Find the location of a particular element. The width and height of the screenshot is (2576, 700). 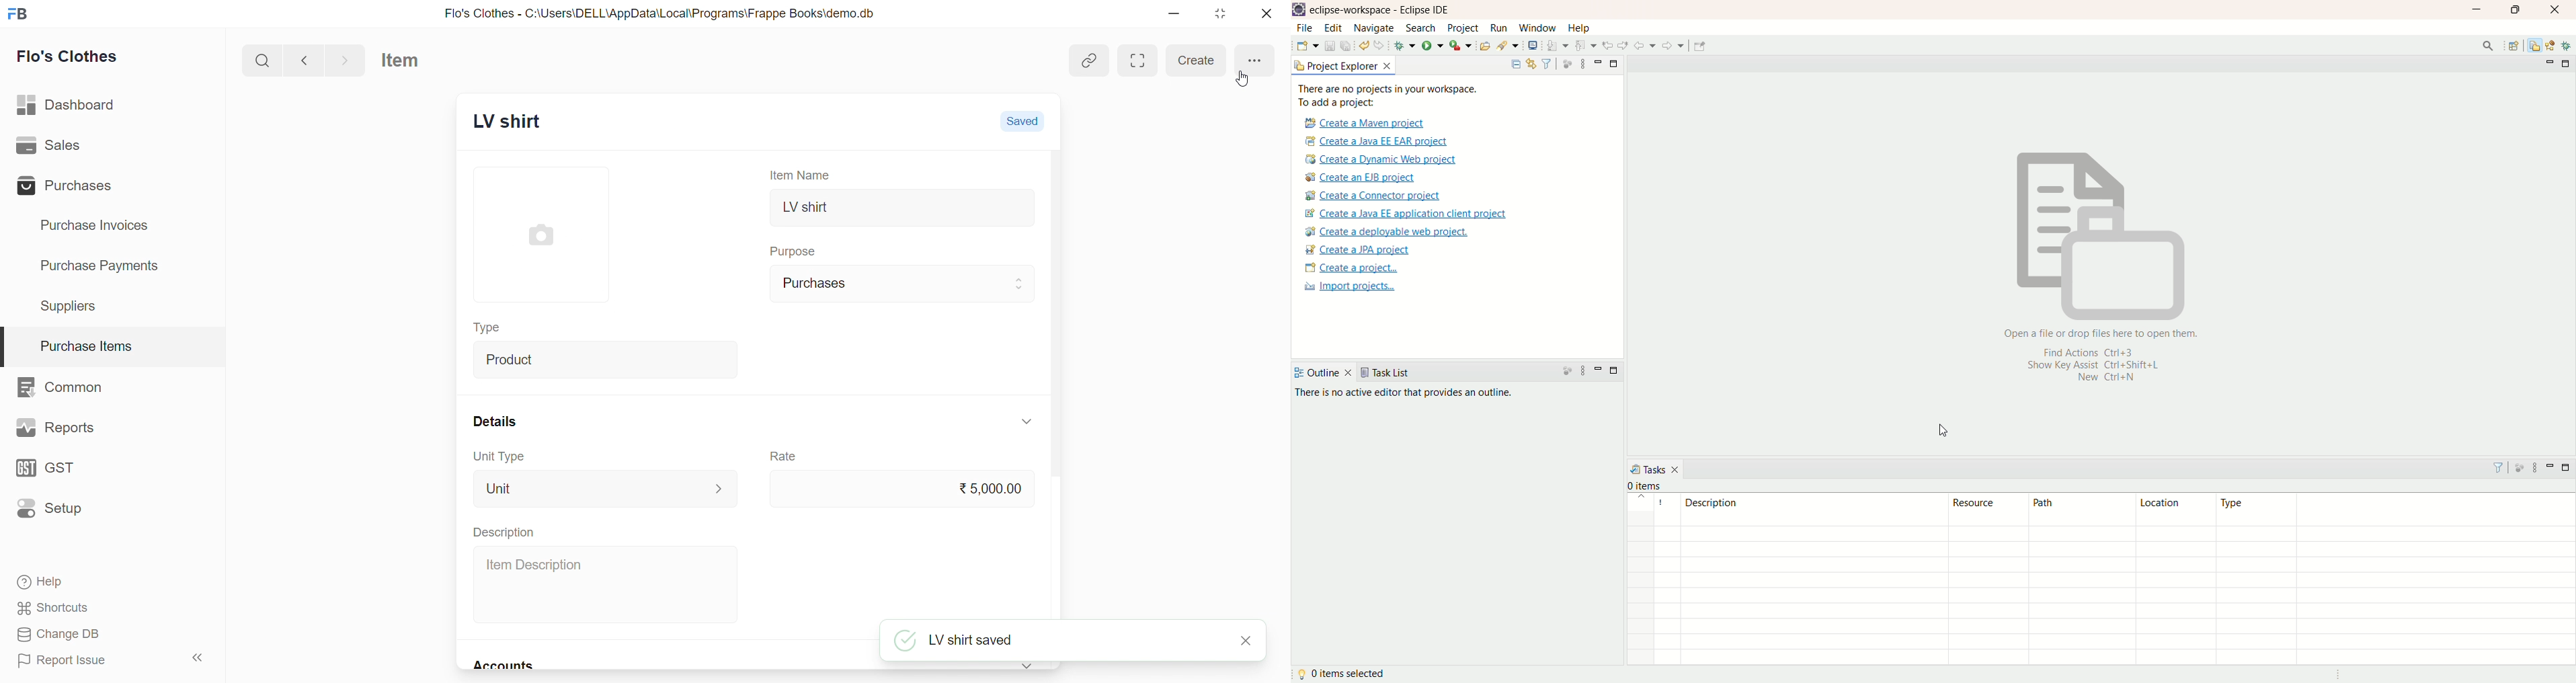

Description is located at coordinates (503, 532).